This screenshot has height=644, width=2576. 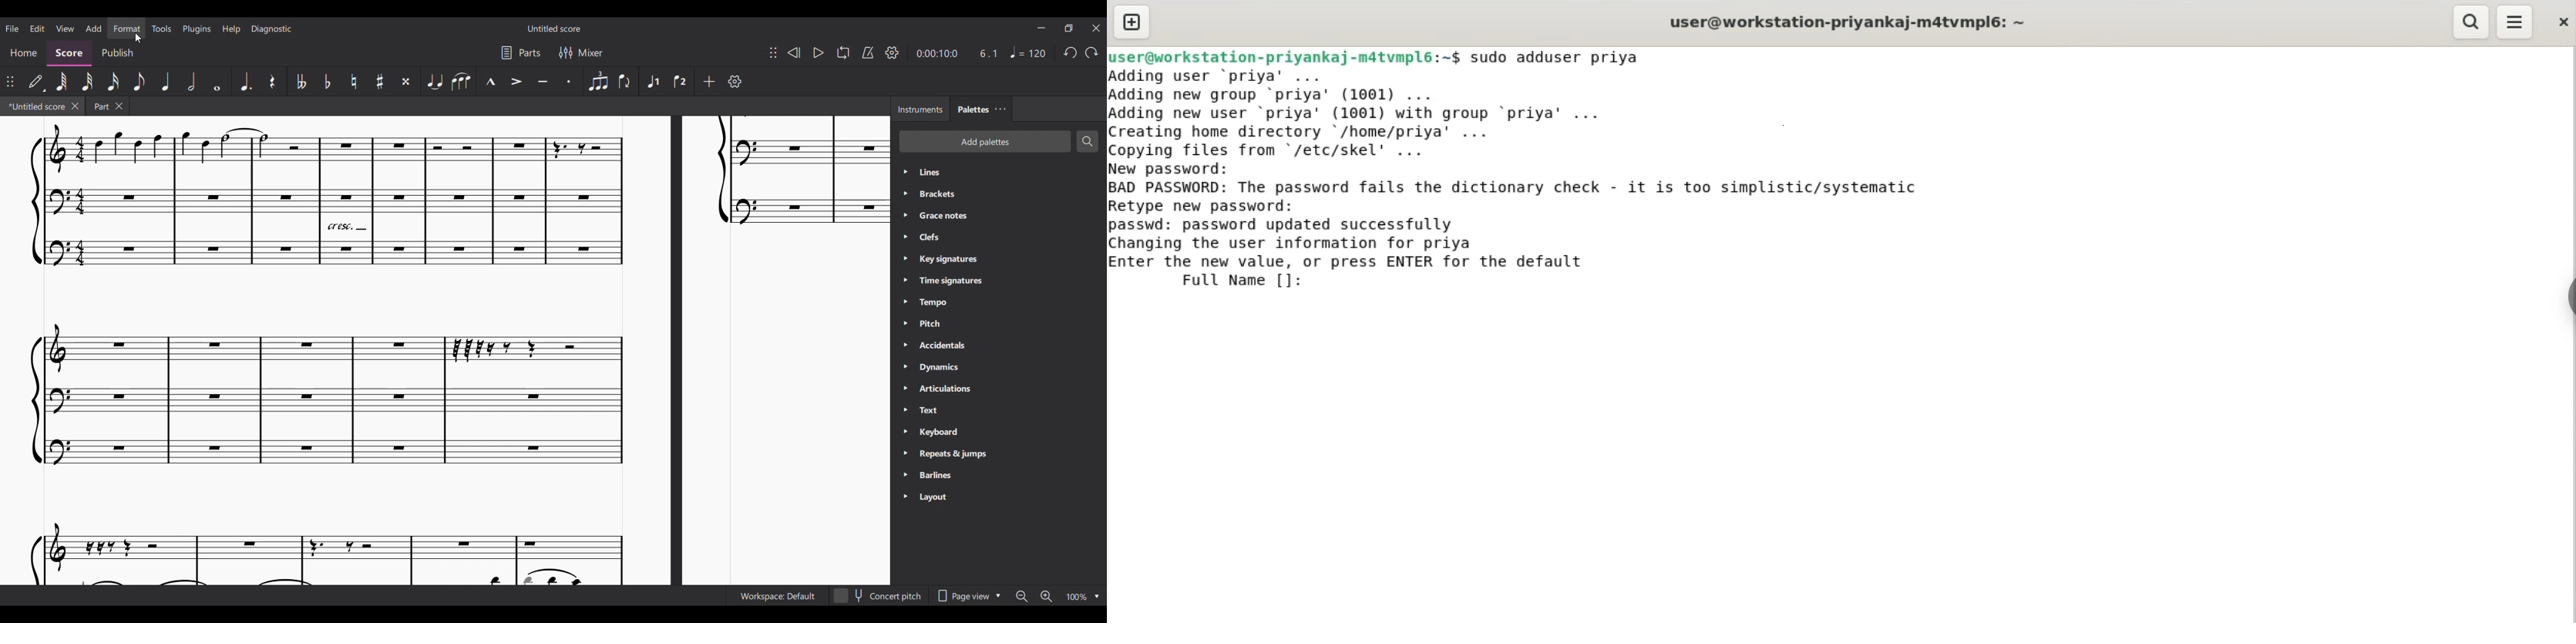 What do you see at coordinates (818, 53) in the screenshot?
I see `Play` at bounding box center [818, 53].